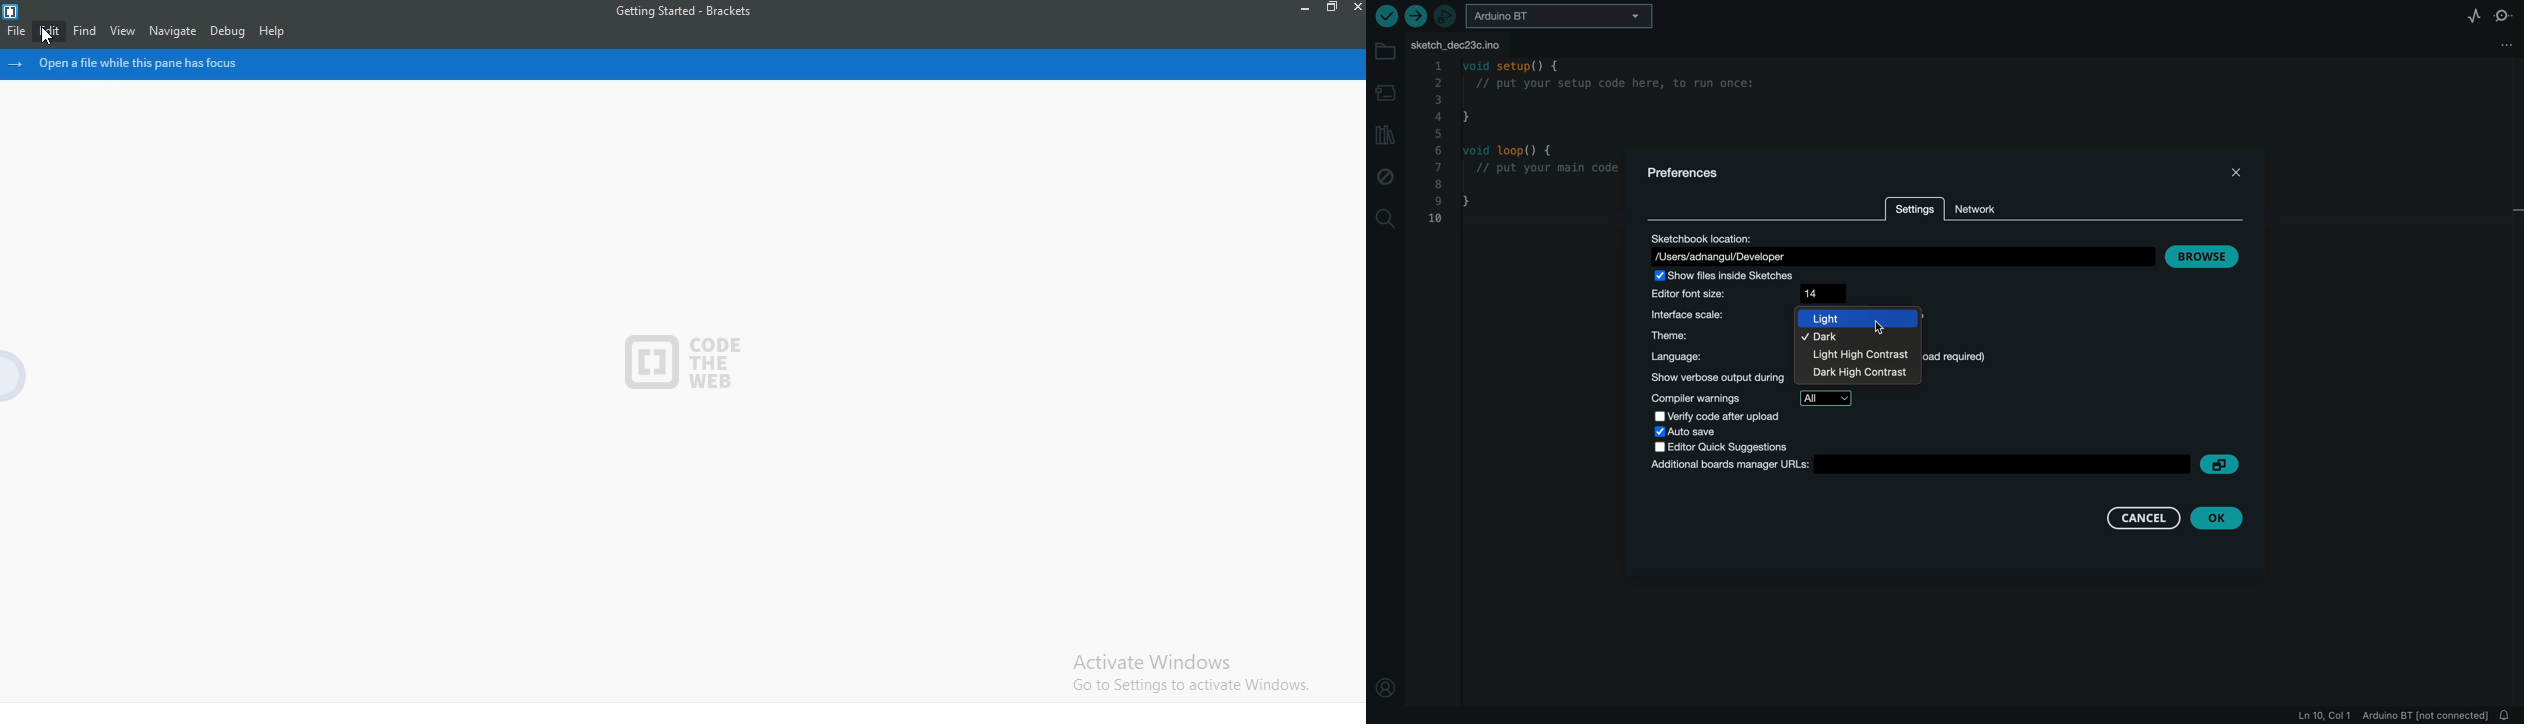 Image resolution: width=2548 pixels, height=728 pixels. I want to click on verify, so click(1385, 16).